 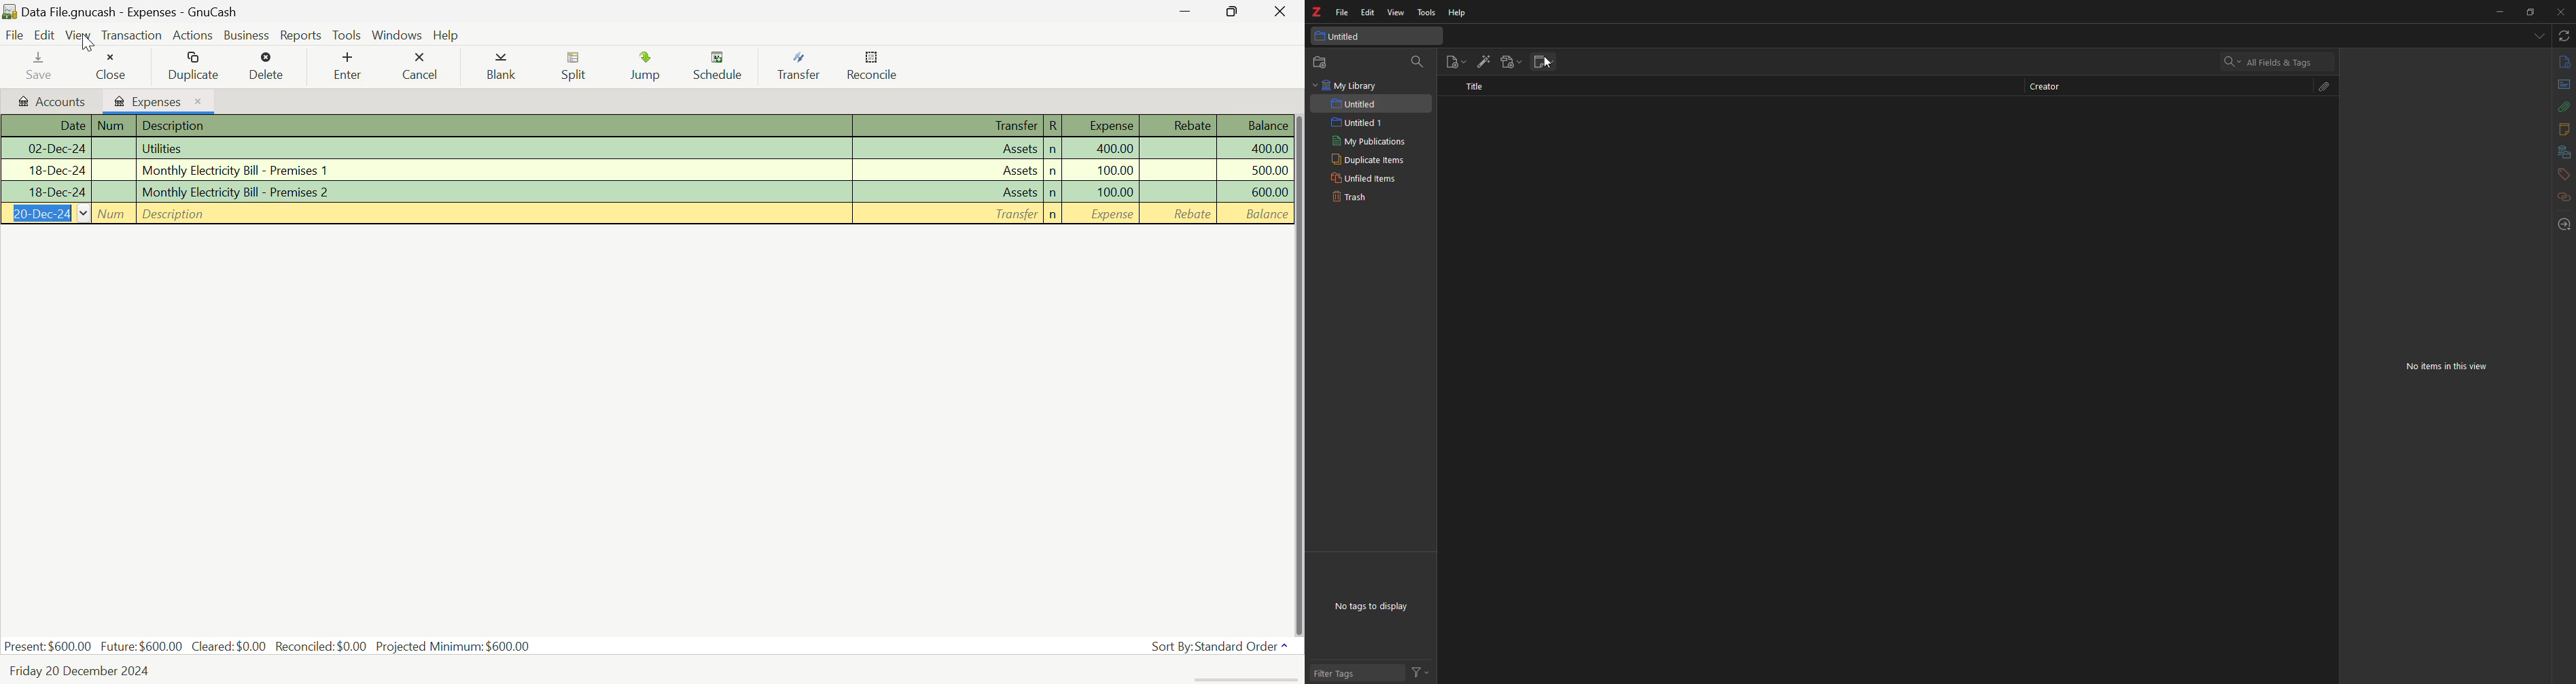 What do you see at coordinates (947, 191) in the screenshot?
I see `Assets` at bounding box center [947, 191].